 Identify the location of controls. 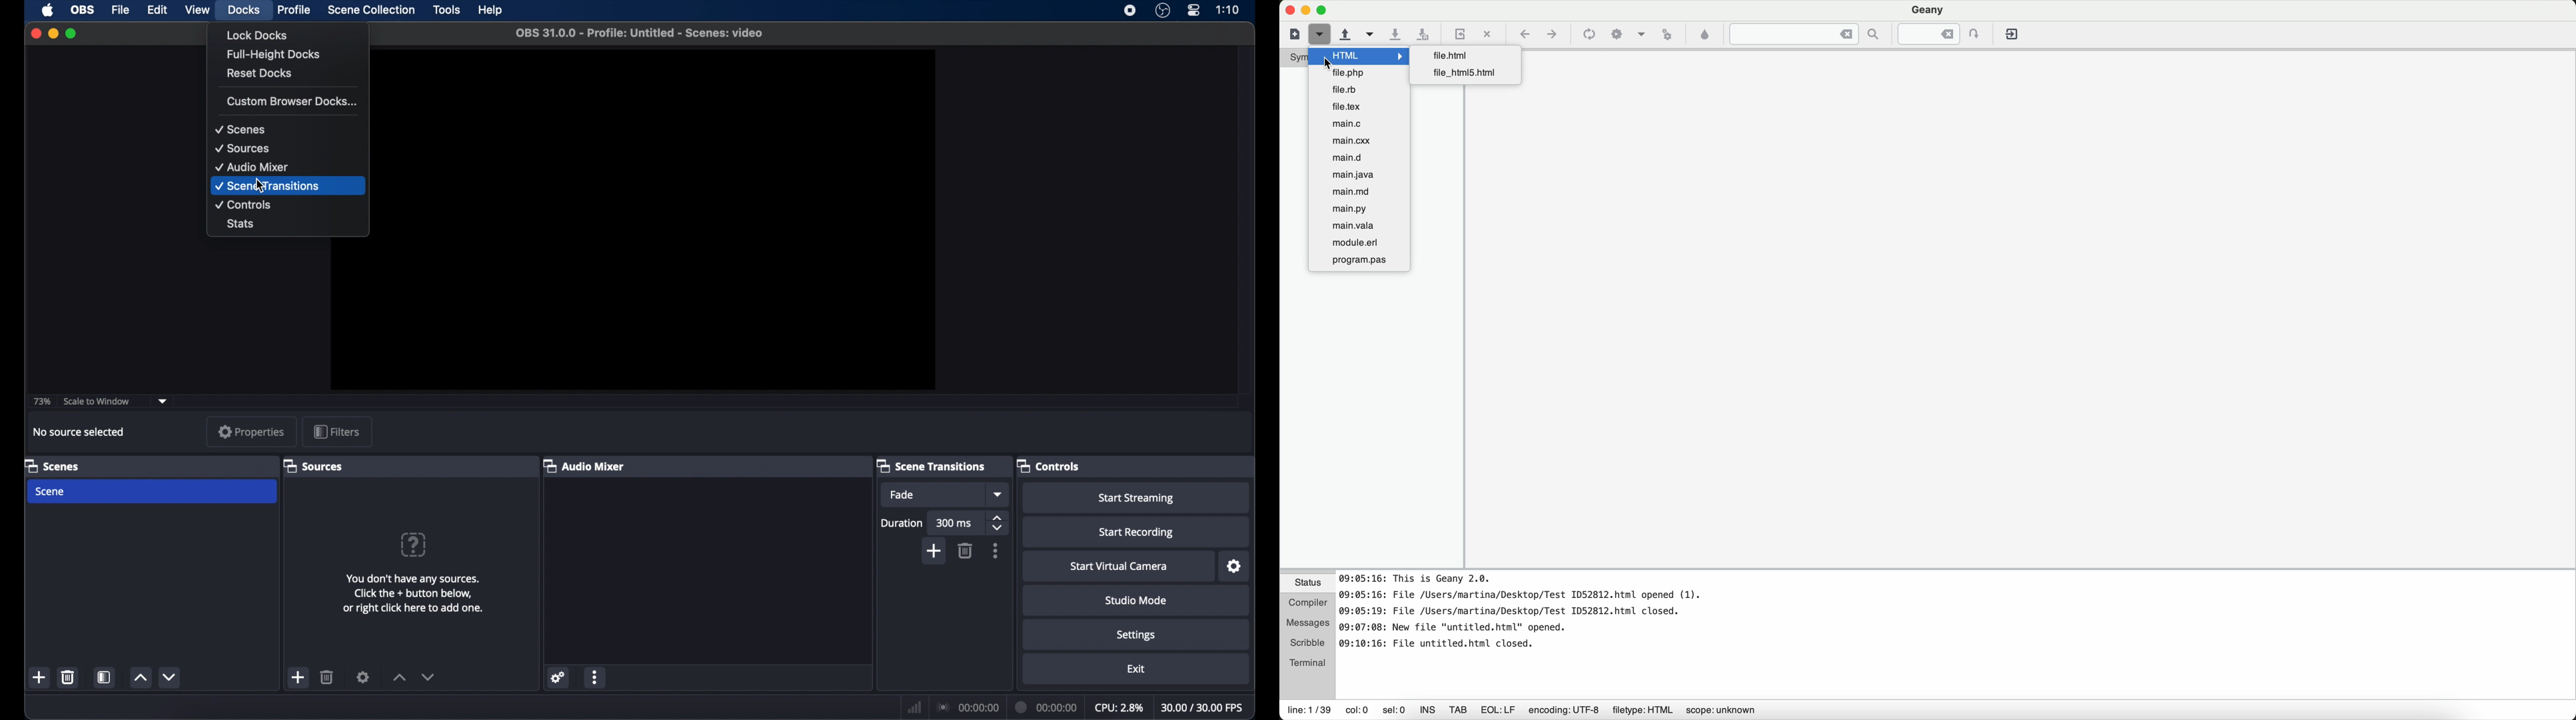
(243, 205).